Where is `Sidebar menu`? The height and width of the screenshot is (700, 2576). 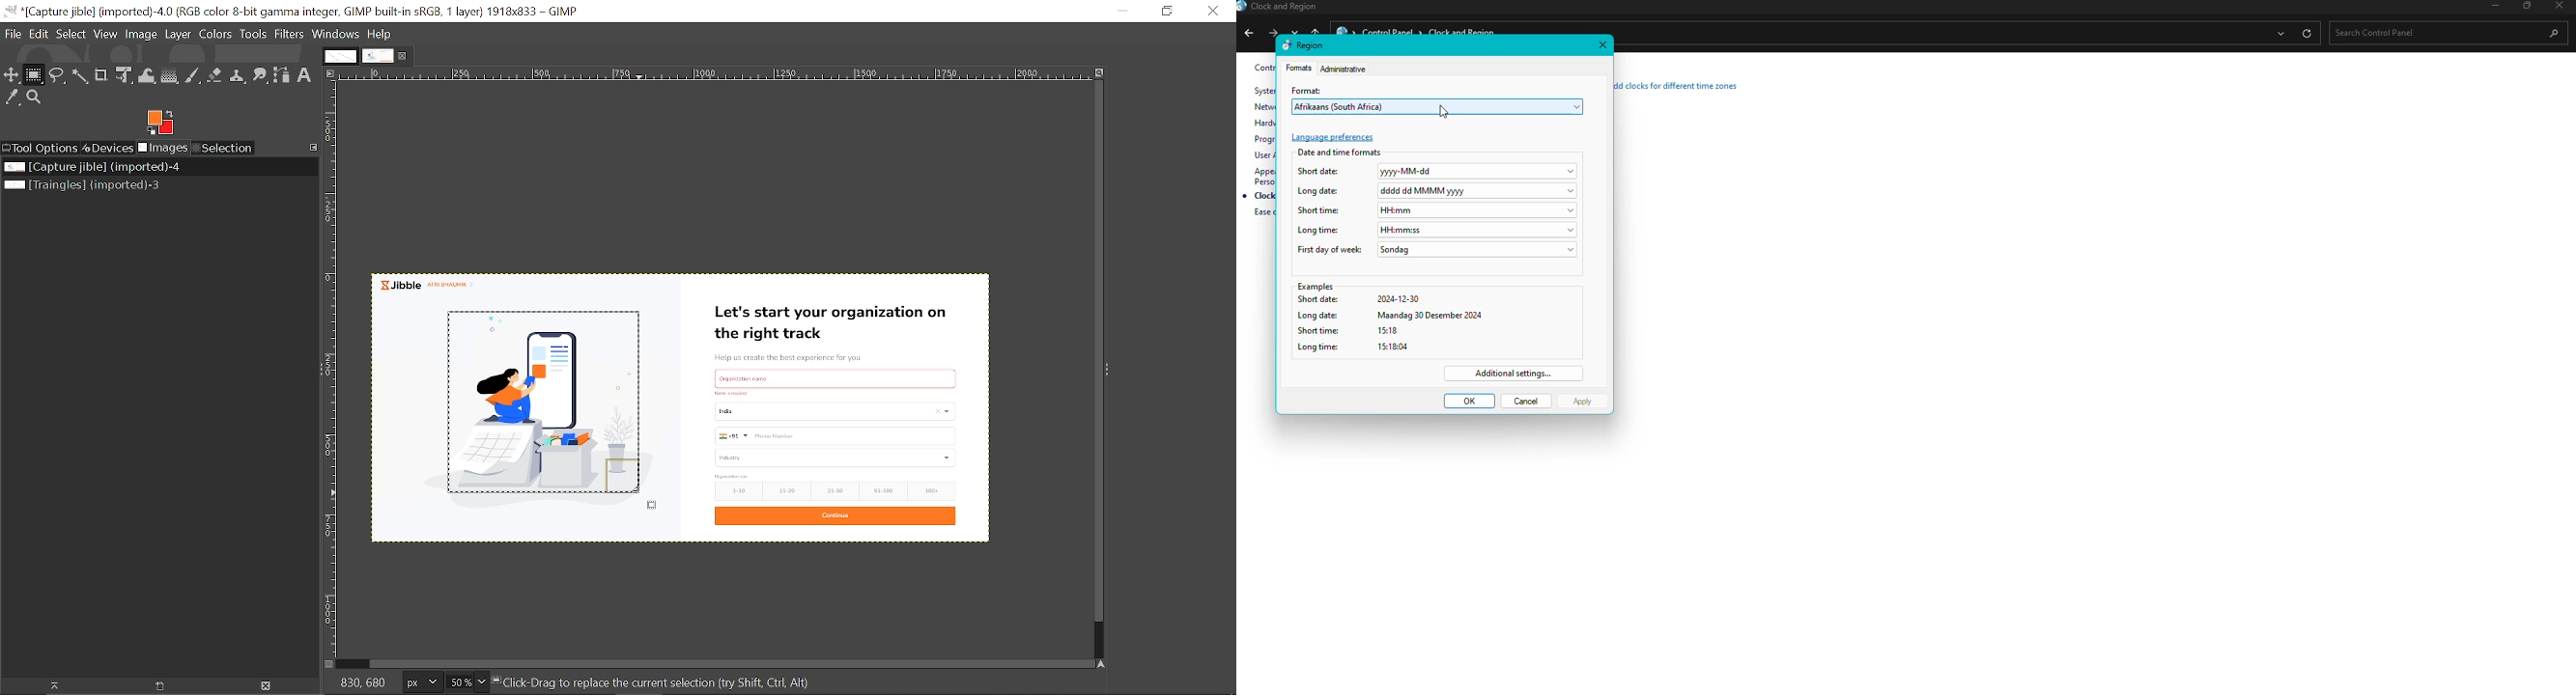
Sidebar menu is located at coordinates (1114, 371).